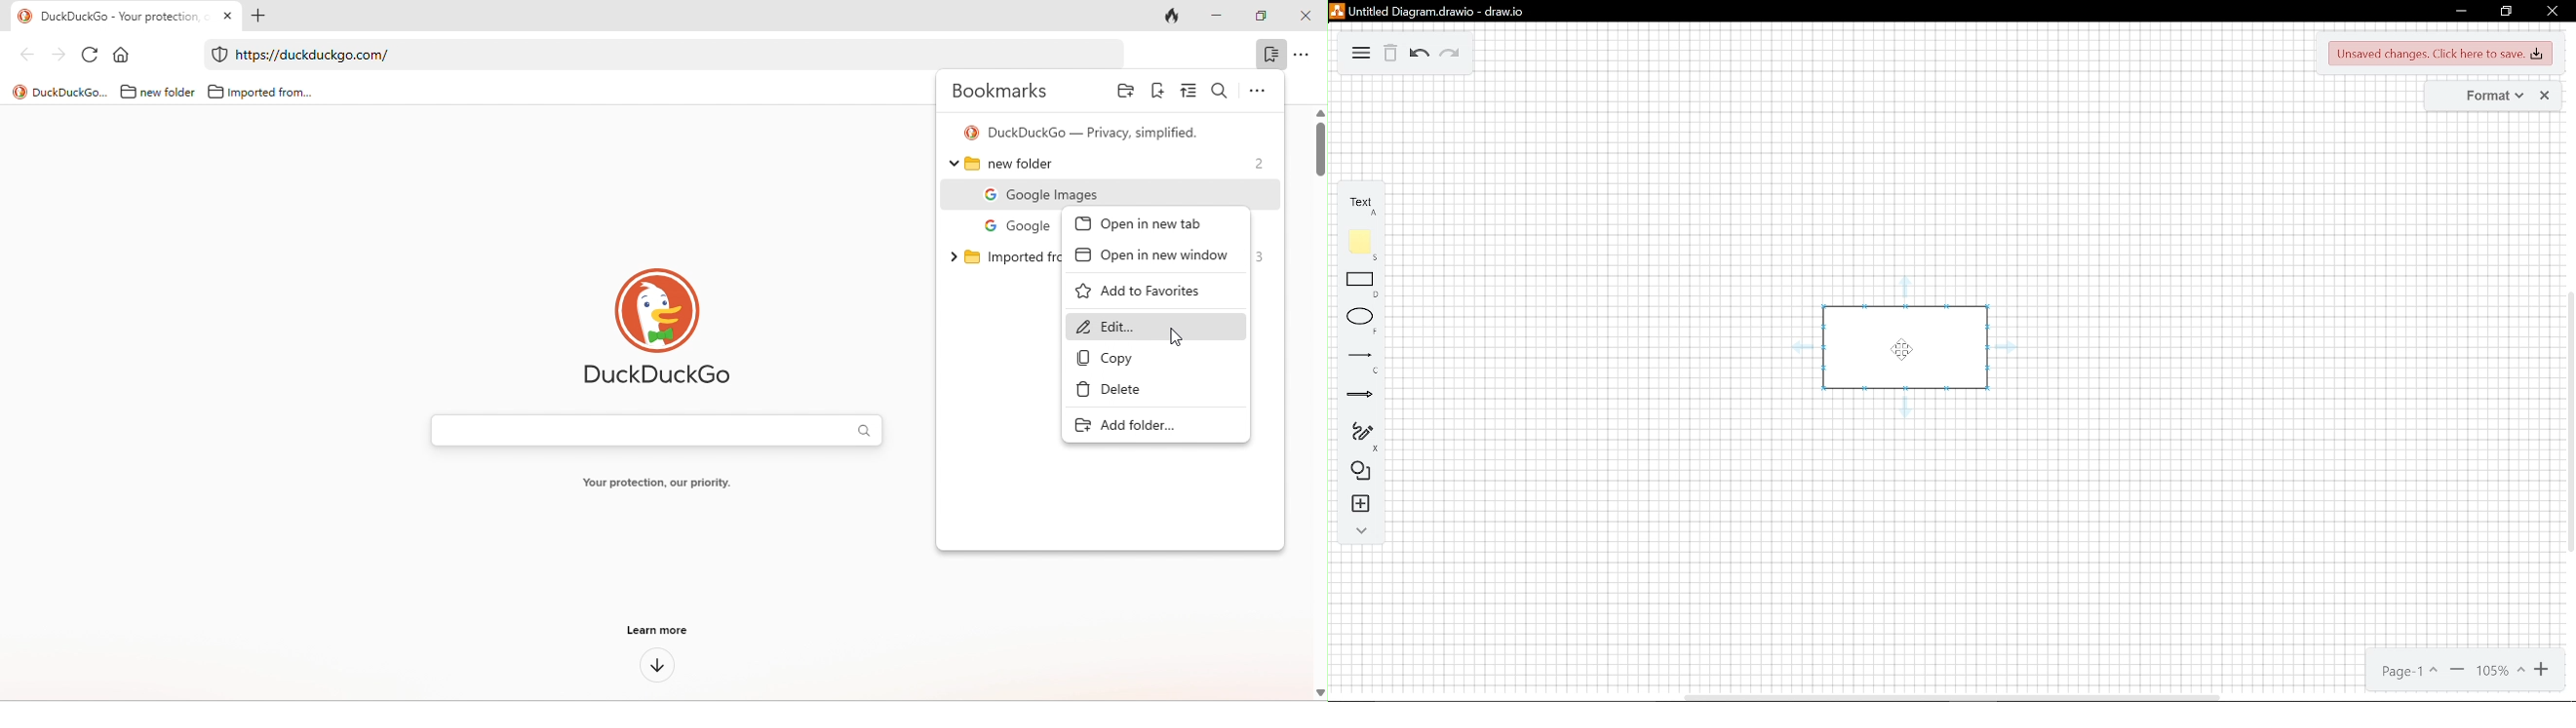 This screenshot has height=728, width=2576. I want to click on duck duck go logo, so click(657, 329).